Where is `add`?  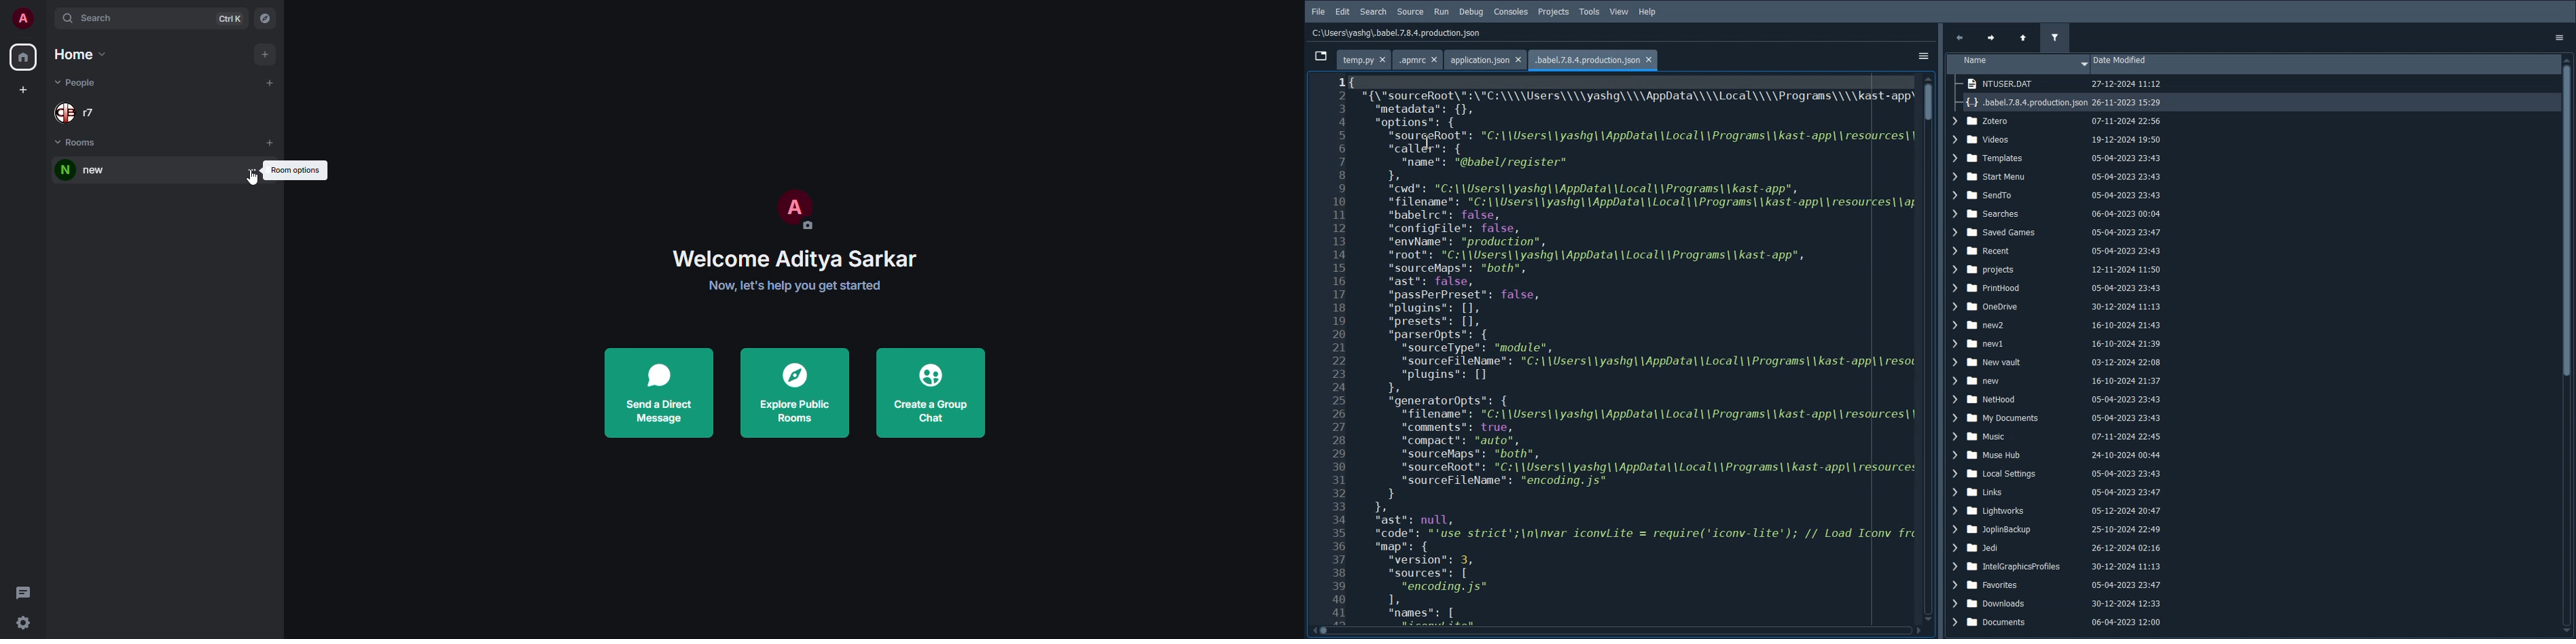
add is located at coordinates (263, 54).